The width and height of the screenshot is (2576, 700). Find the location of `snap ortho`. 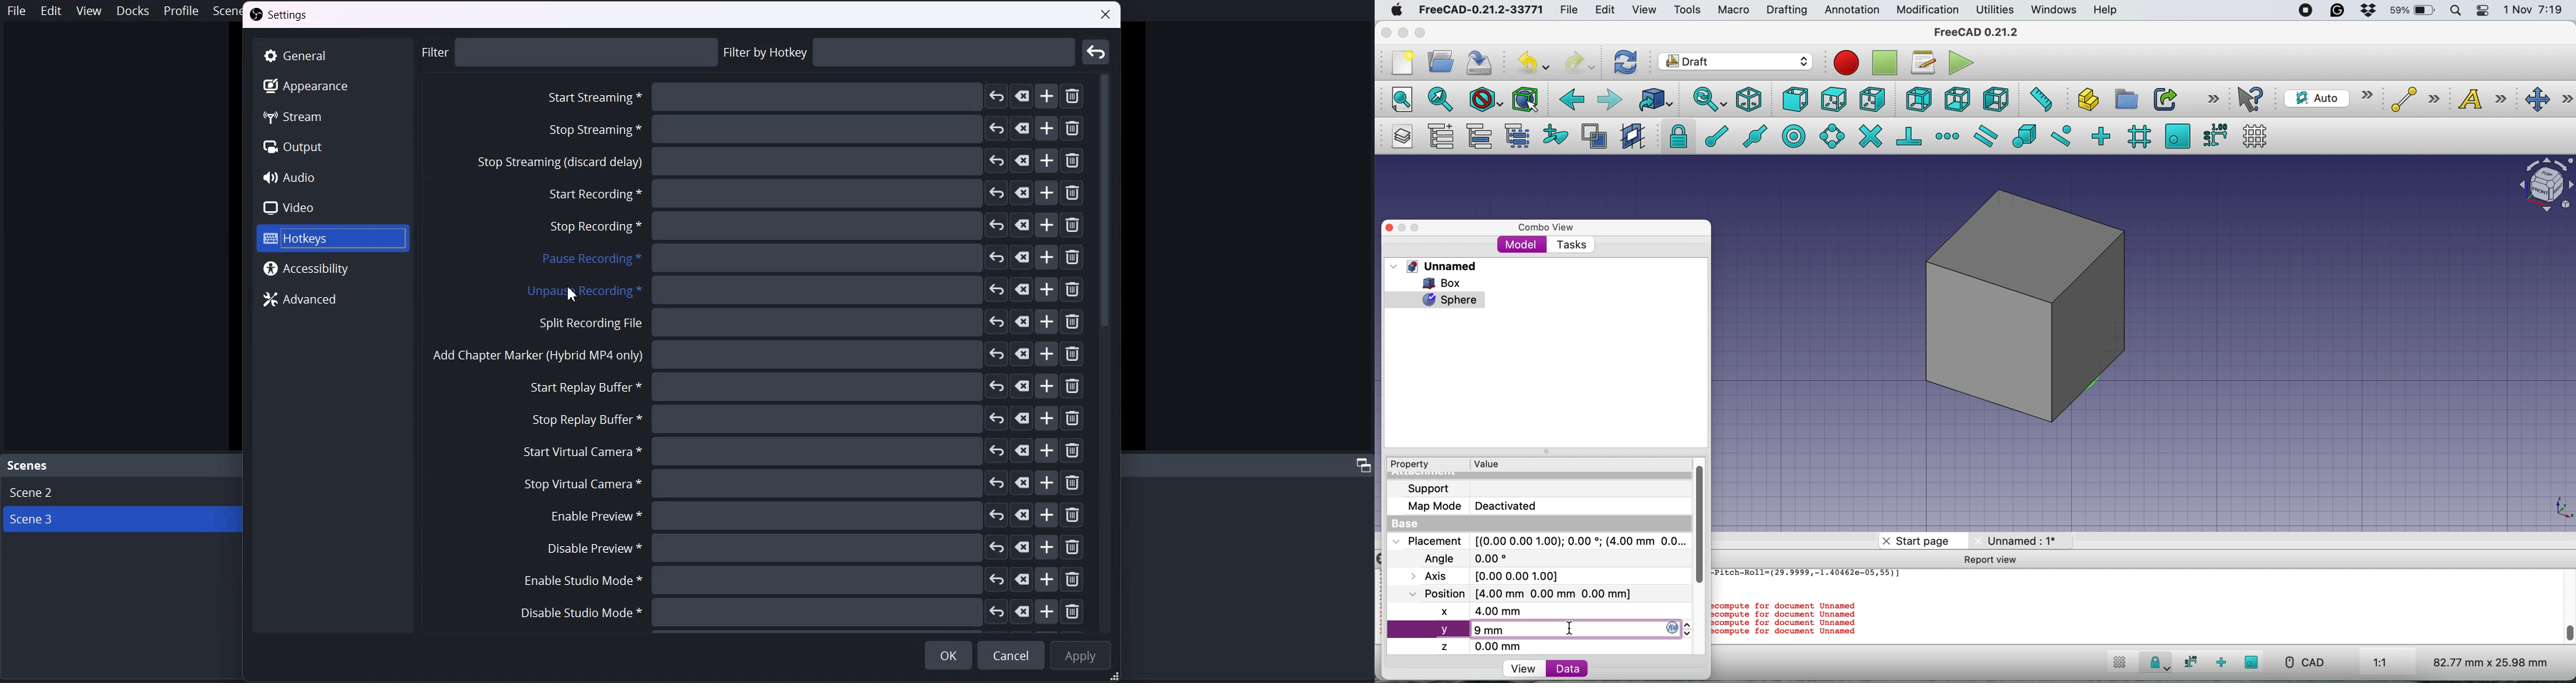

snap ortho is located at coordinates (2100, 136).